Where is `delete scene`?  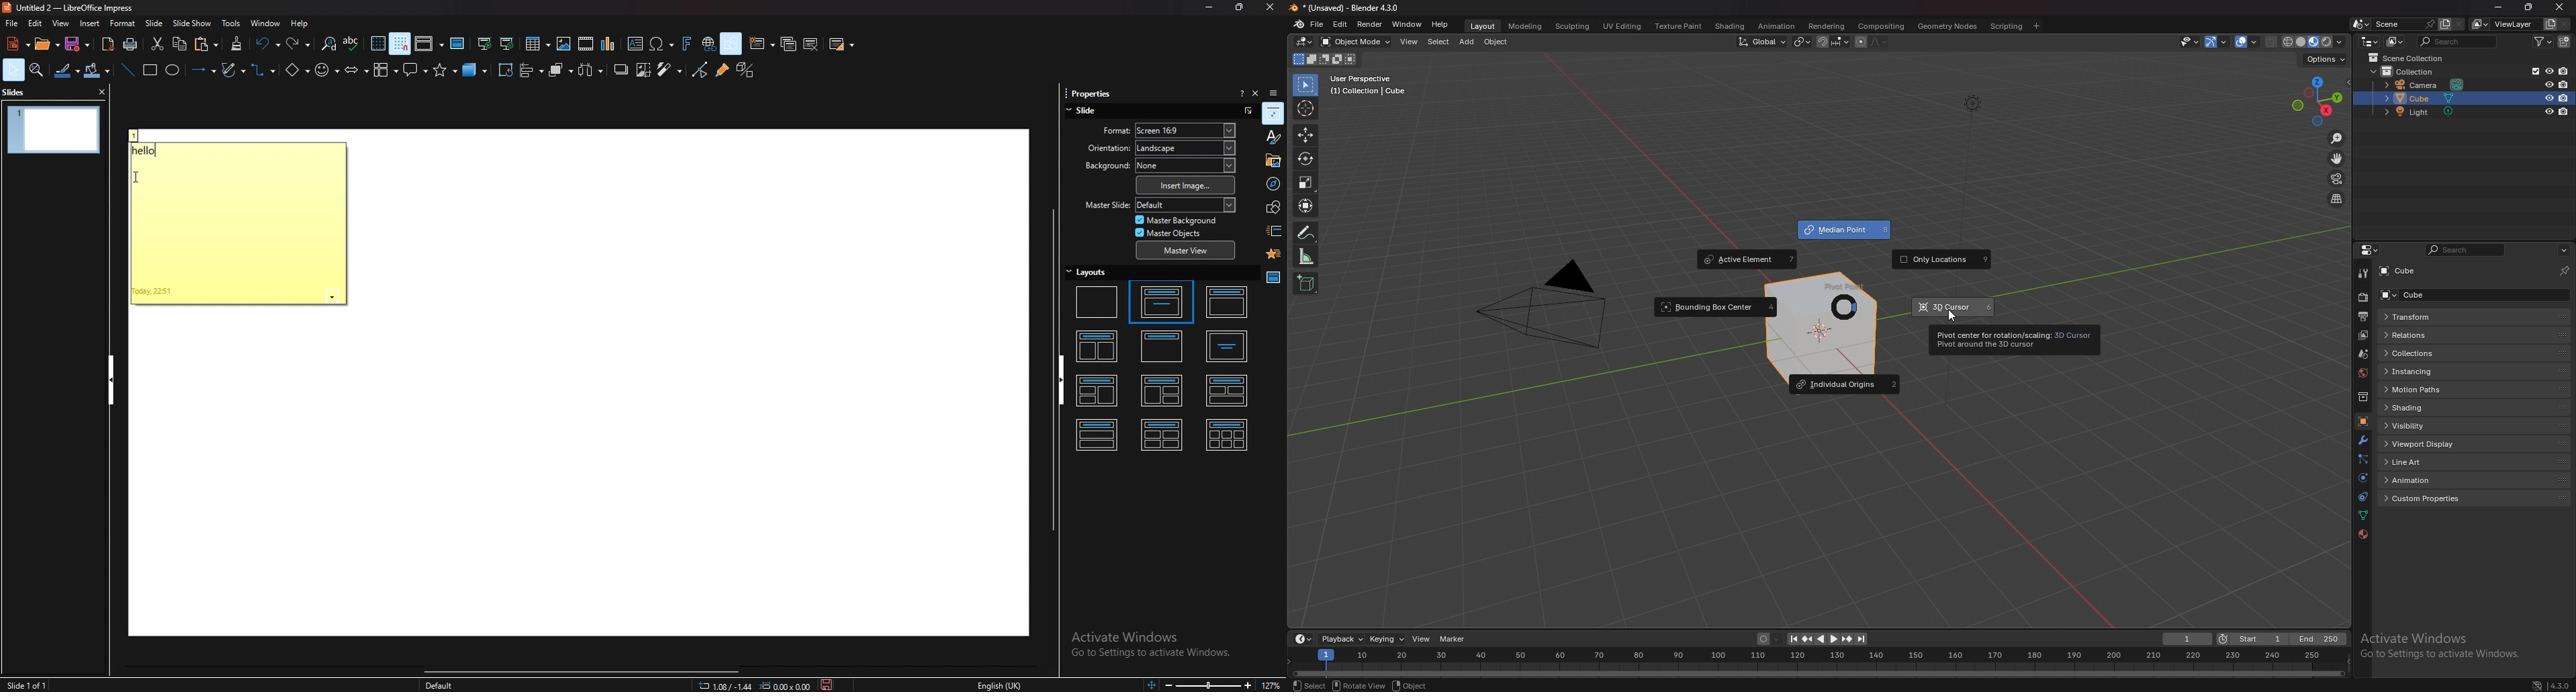
delete scene is located at coordinates (2460, 24).